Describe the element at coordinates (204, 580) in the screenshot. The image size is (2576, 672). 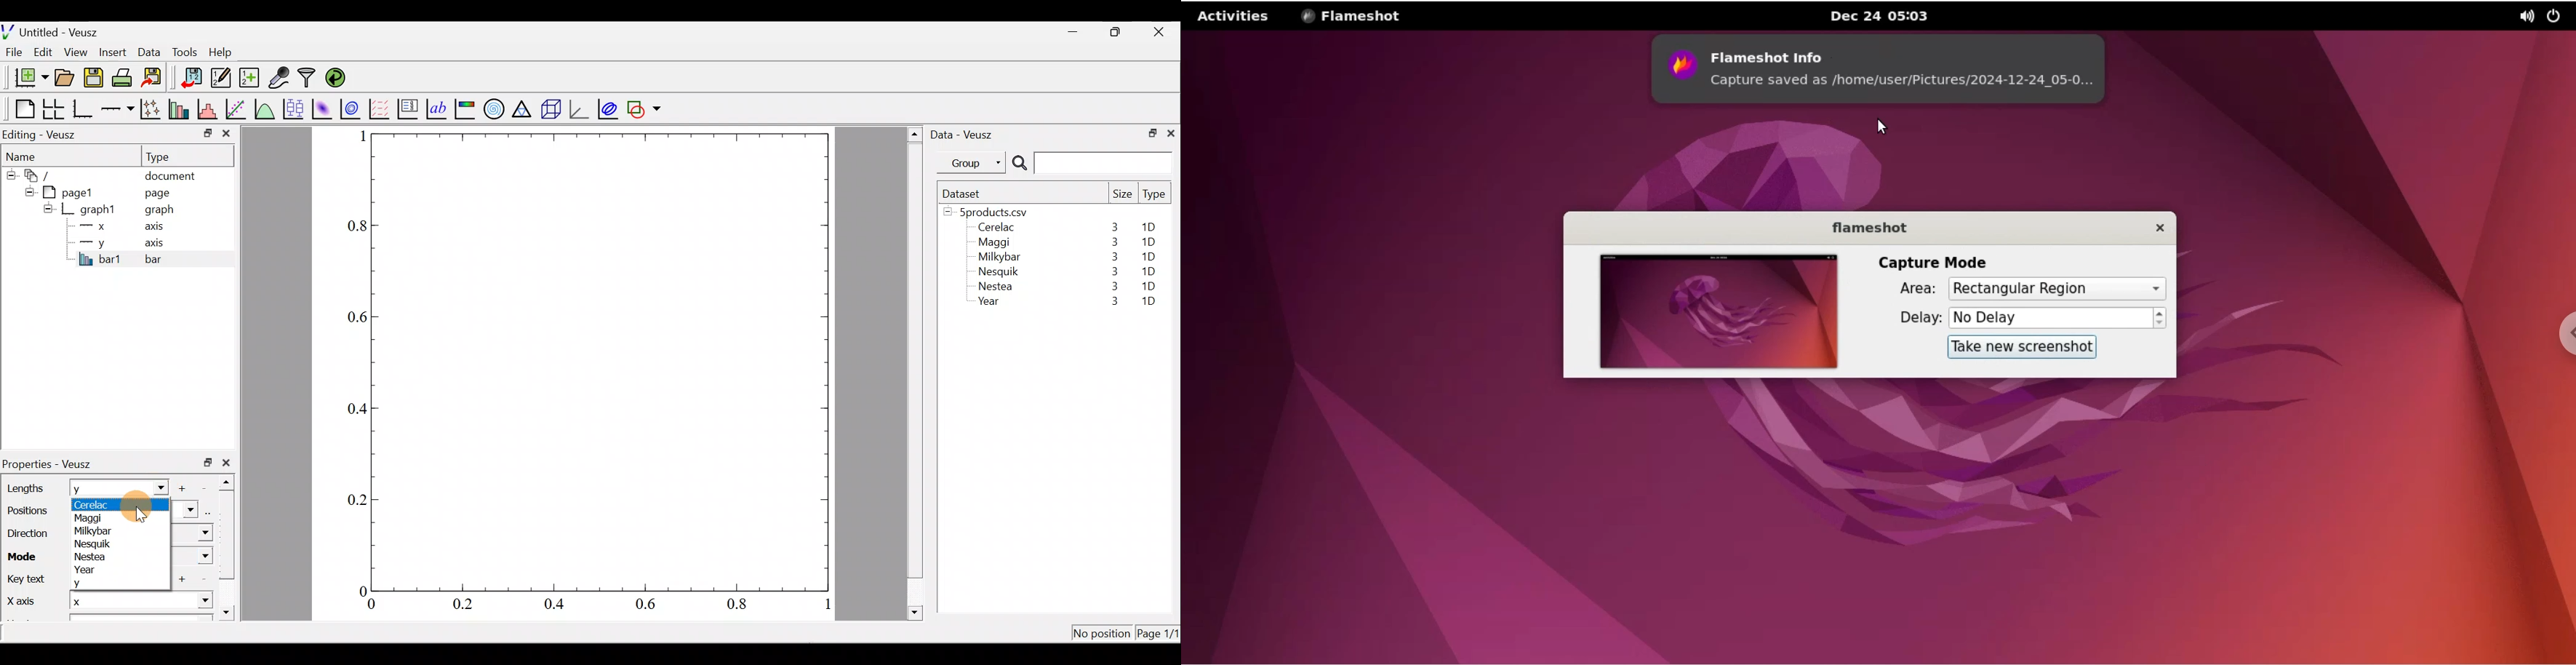
I see `Remove item` at that location.